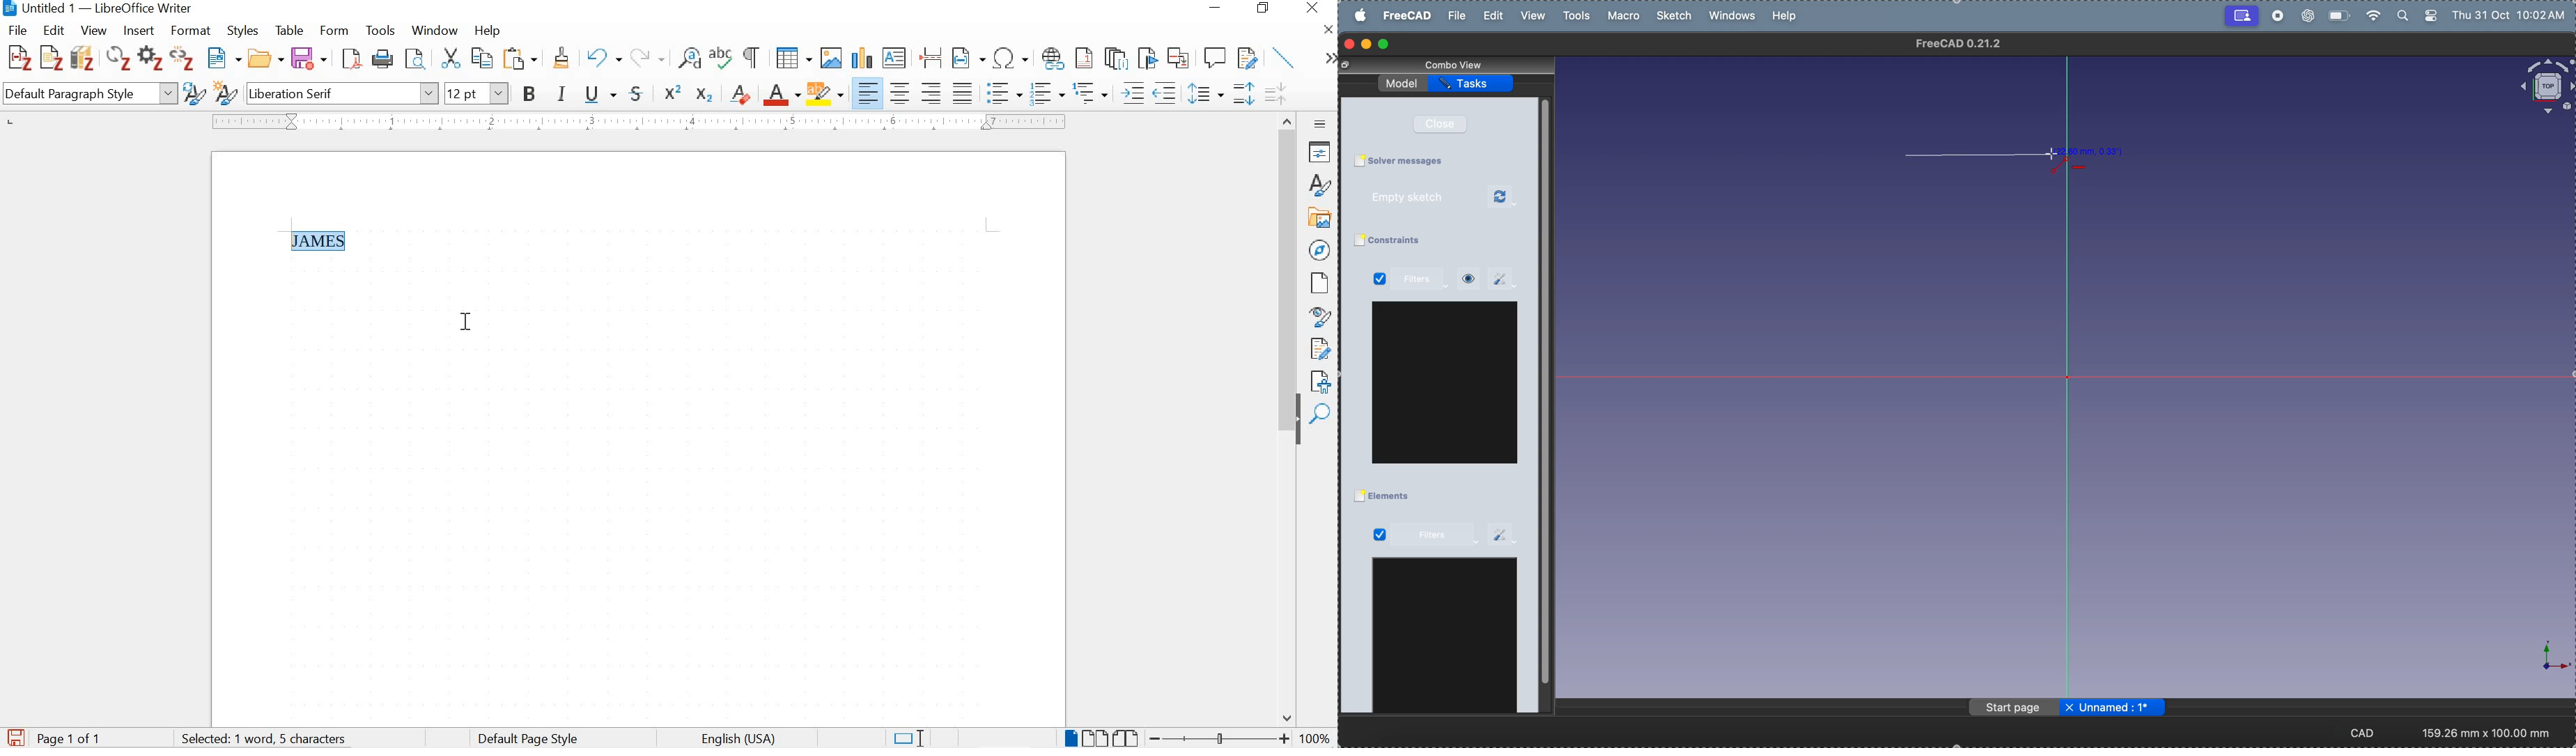  What do you see at coordinates (722, 60) in the screenshot?
I see `check spelling` at bounding box center [722, 60].